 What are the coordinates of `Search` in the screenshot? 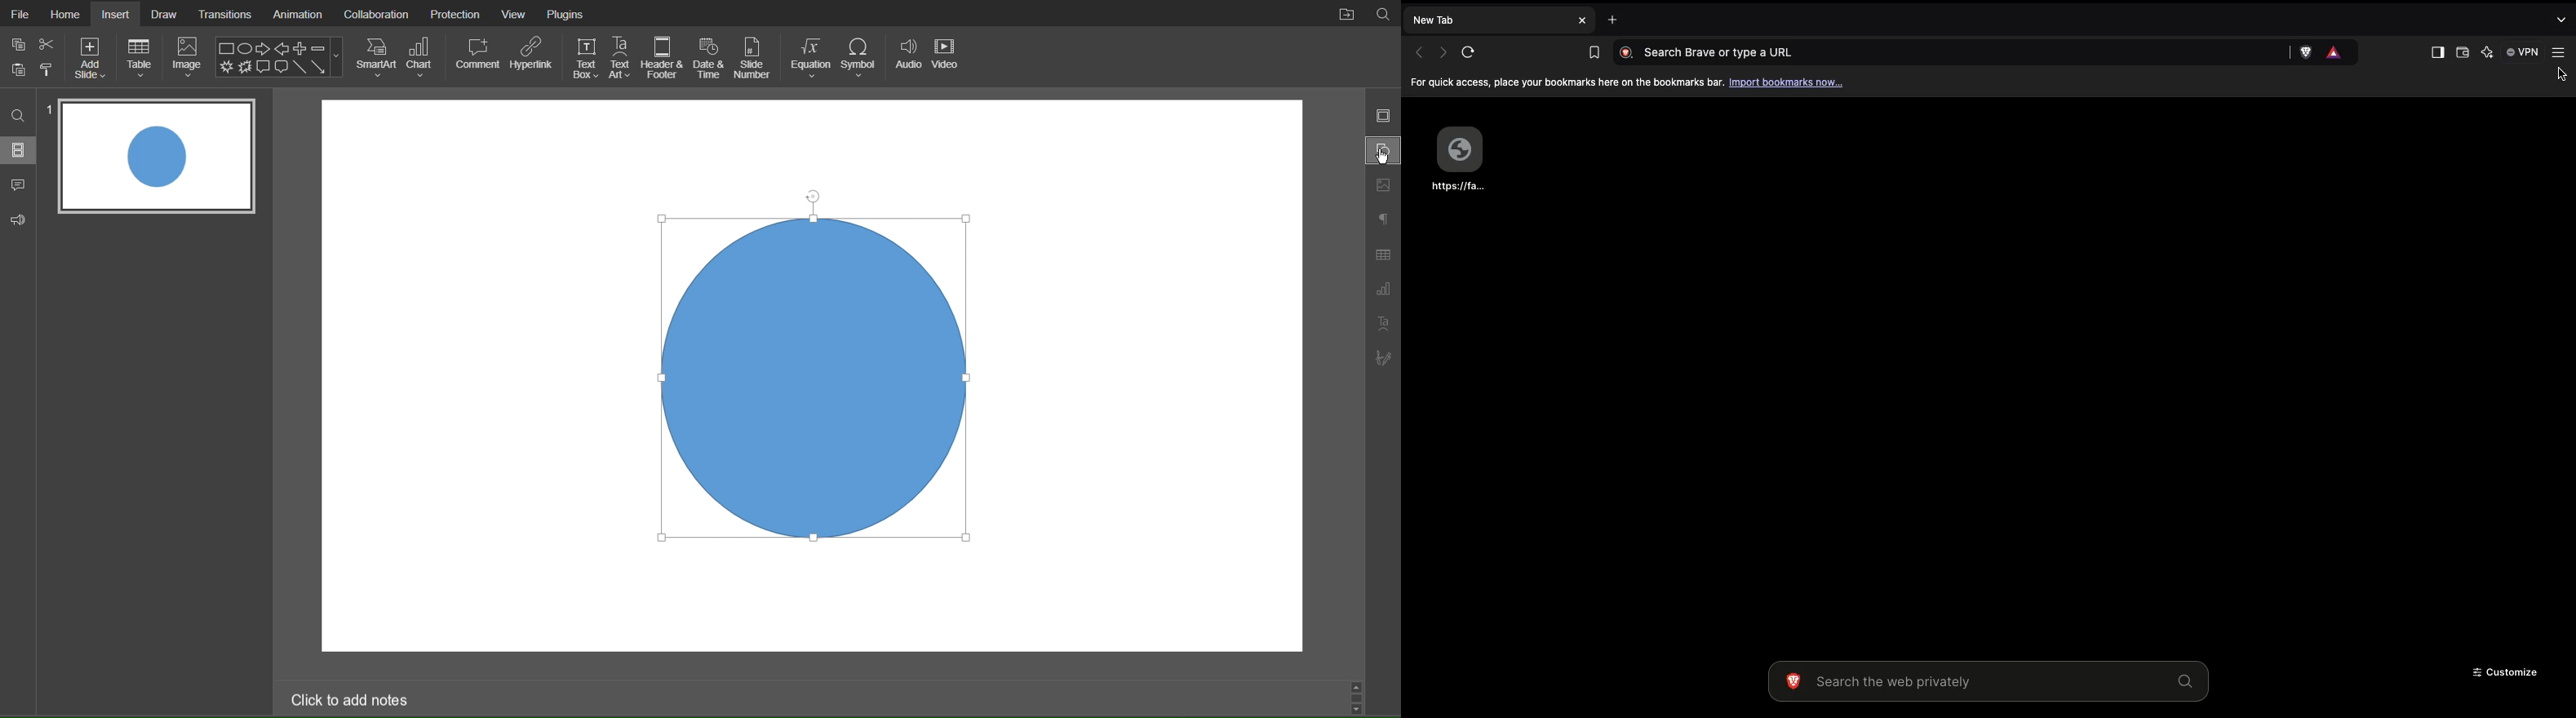 It's located at (1384, 15).